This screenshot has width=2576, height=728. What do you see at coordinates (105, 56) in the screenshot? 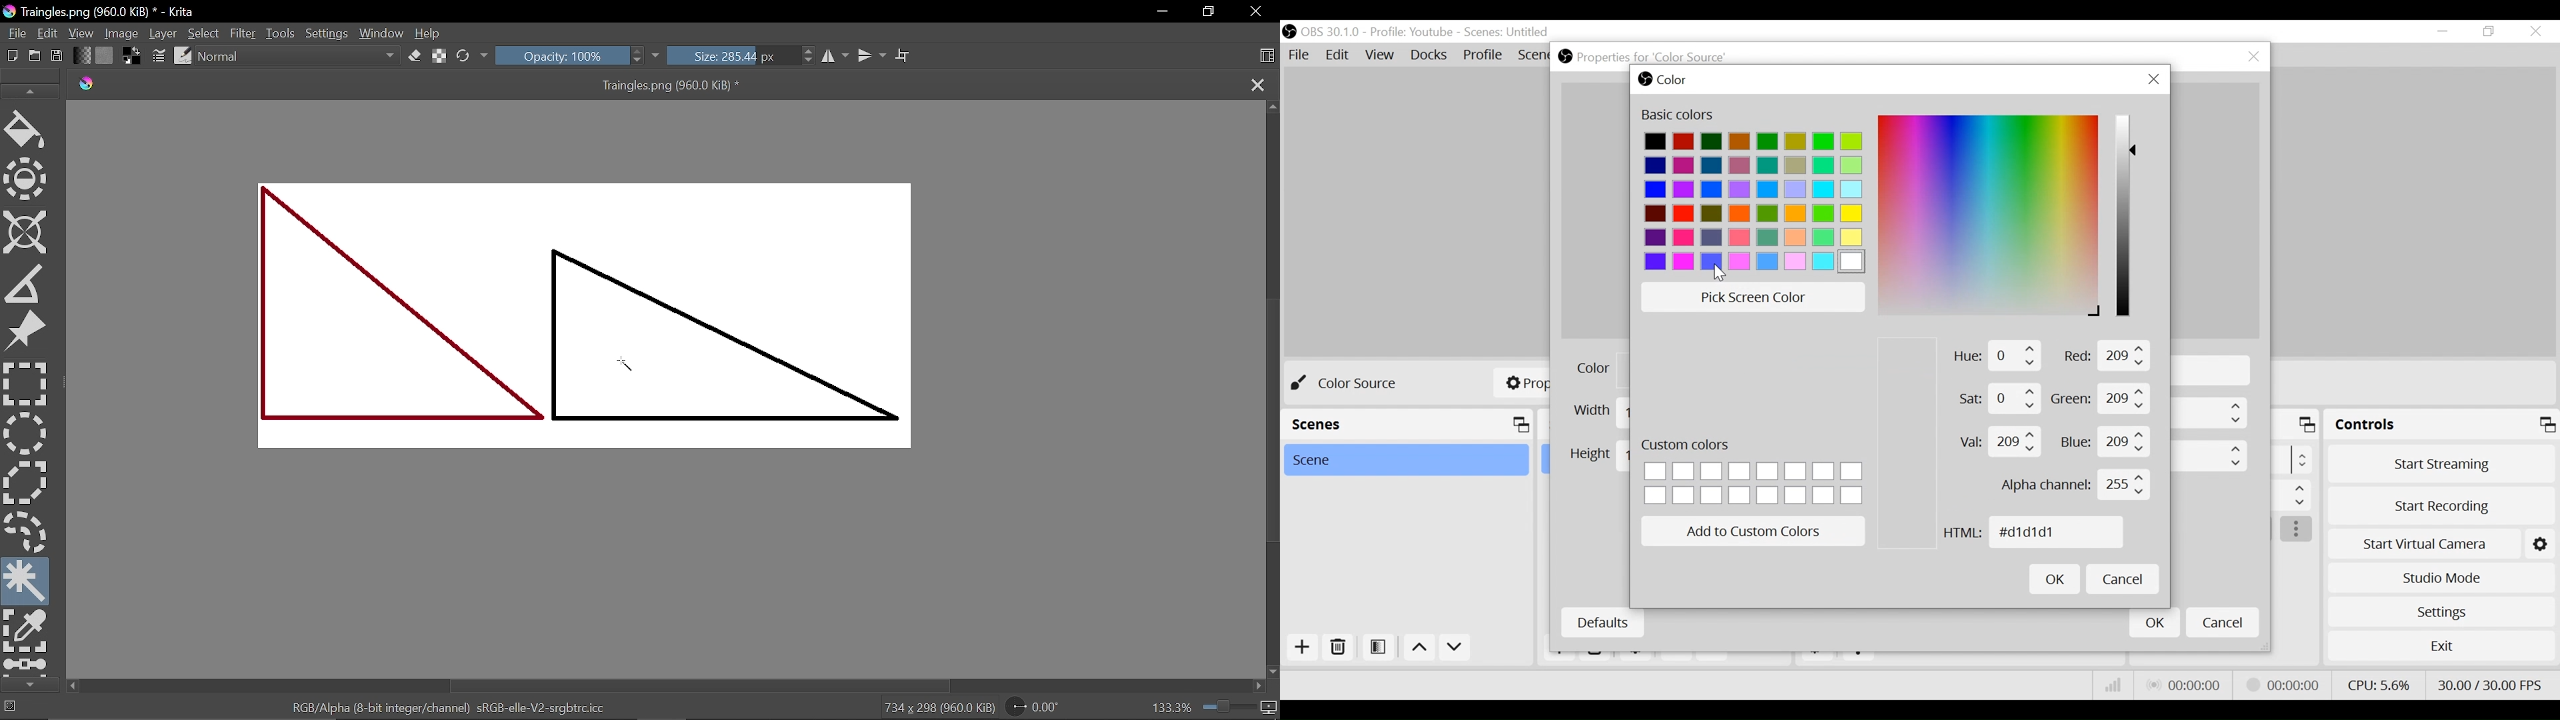
I see `Fill patern` at bounding box center [105, 56].